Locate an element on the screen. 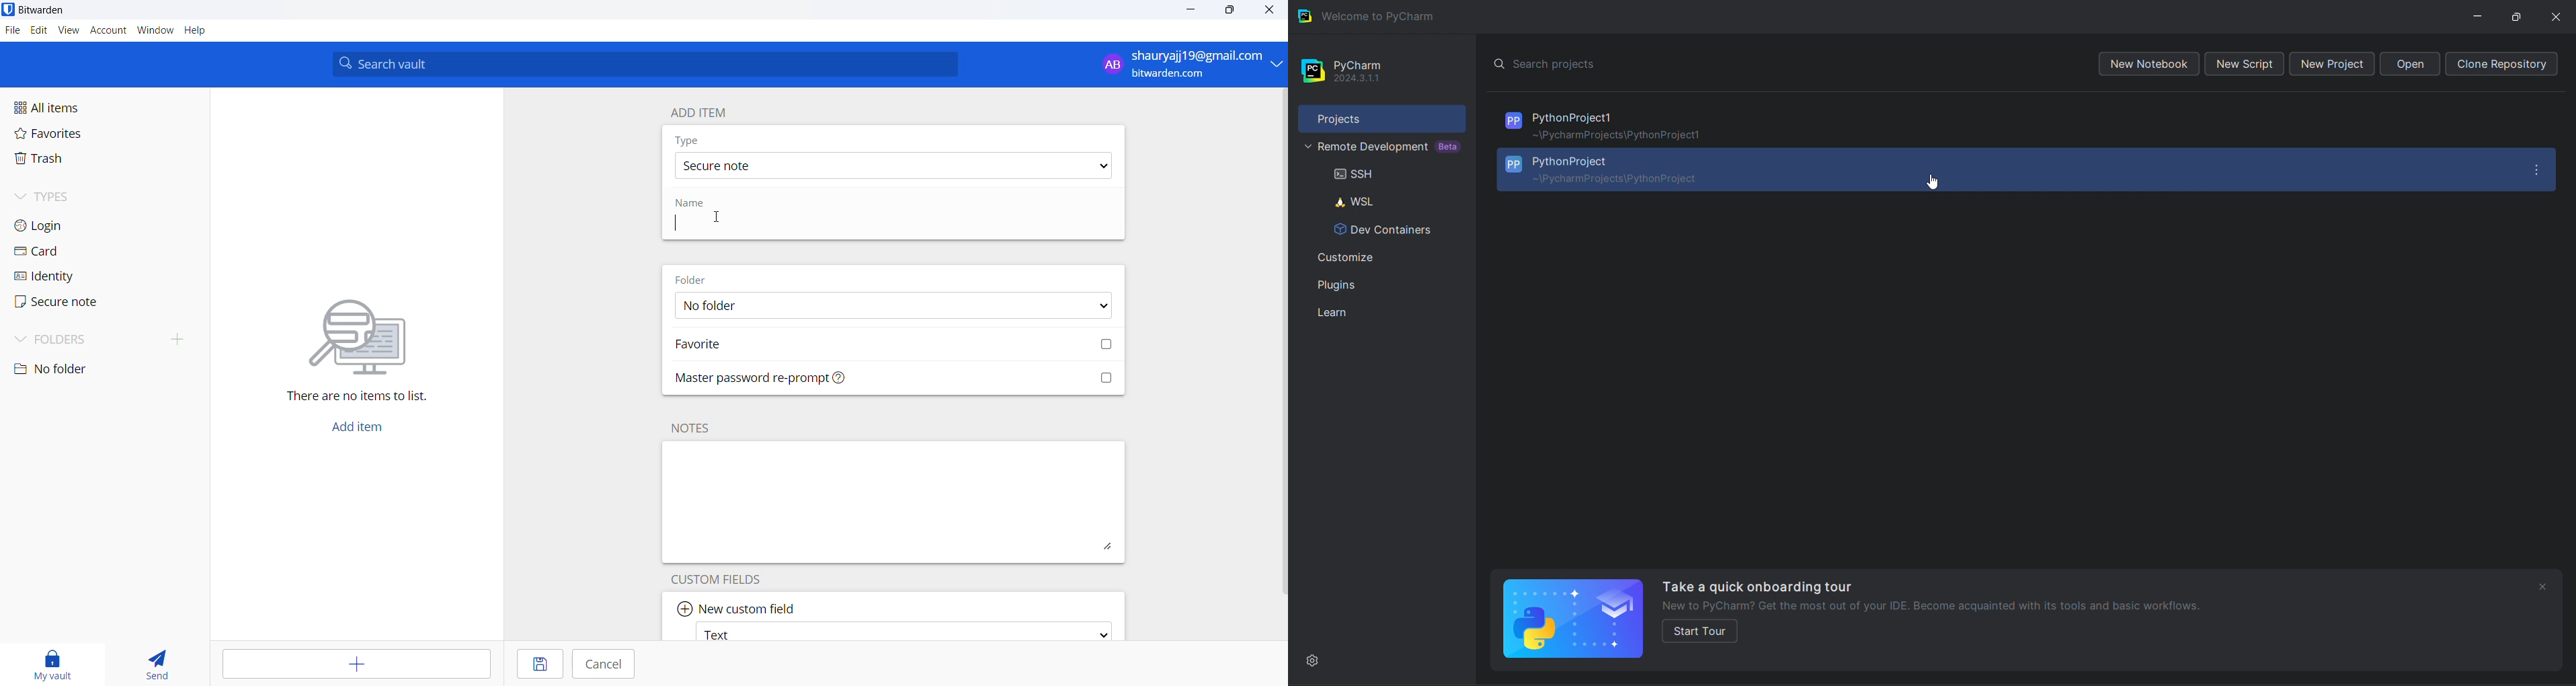 This screenshot has width=2576, height=700. opuions is located at coordinates (2541, 168).